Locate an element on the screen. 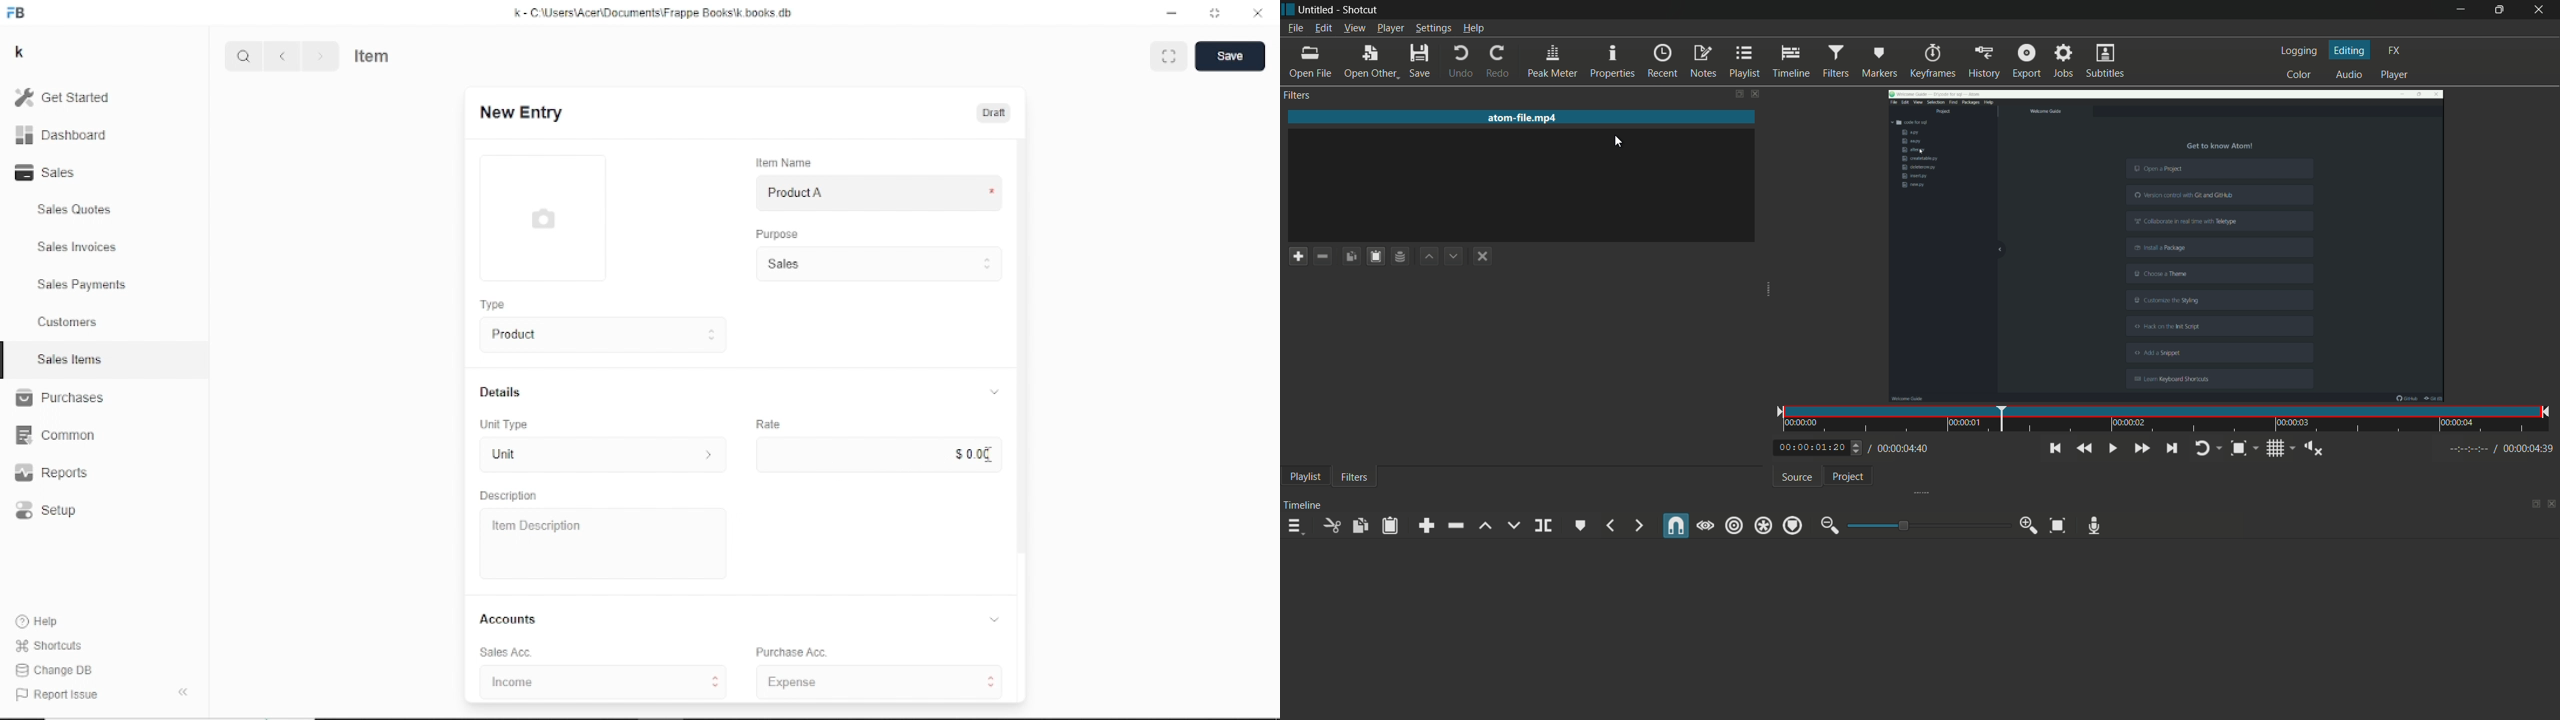 The image size is (2576, 728). Sales Quotes is located at coordinates (76, 210).